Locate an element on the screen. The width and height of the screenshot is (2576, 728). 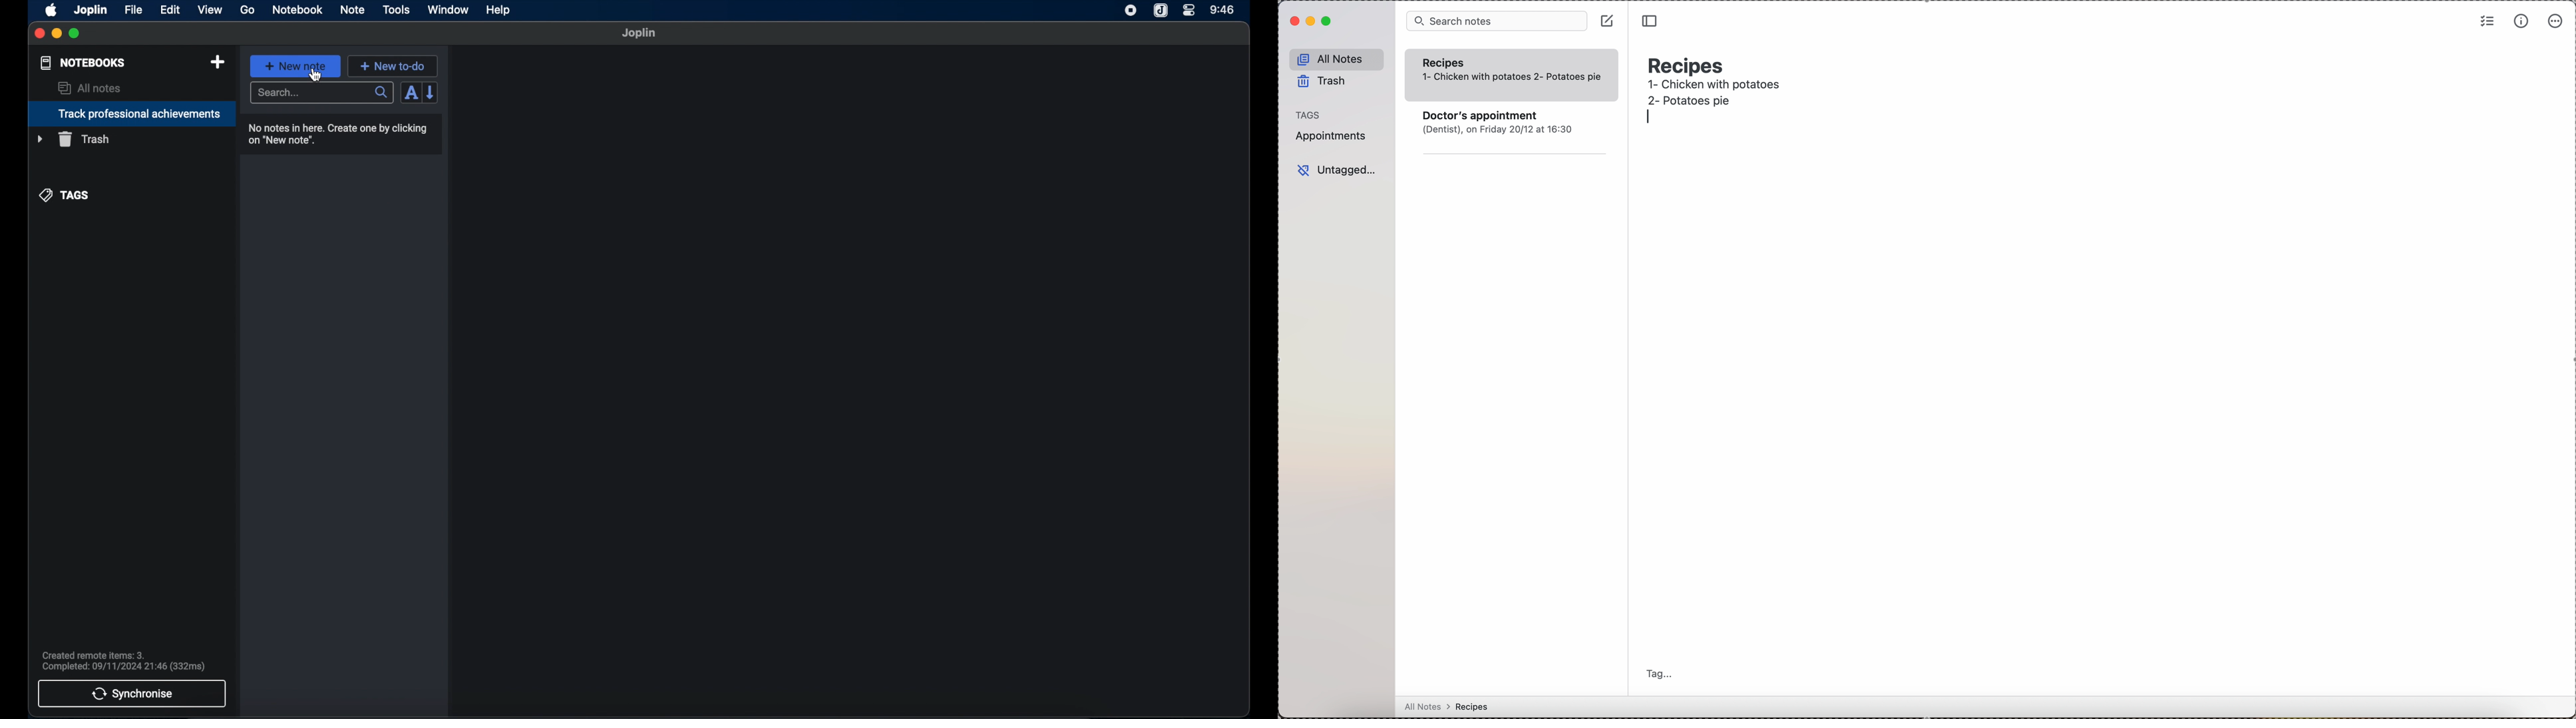
sync notification is located at coordinates (123, 661).